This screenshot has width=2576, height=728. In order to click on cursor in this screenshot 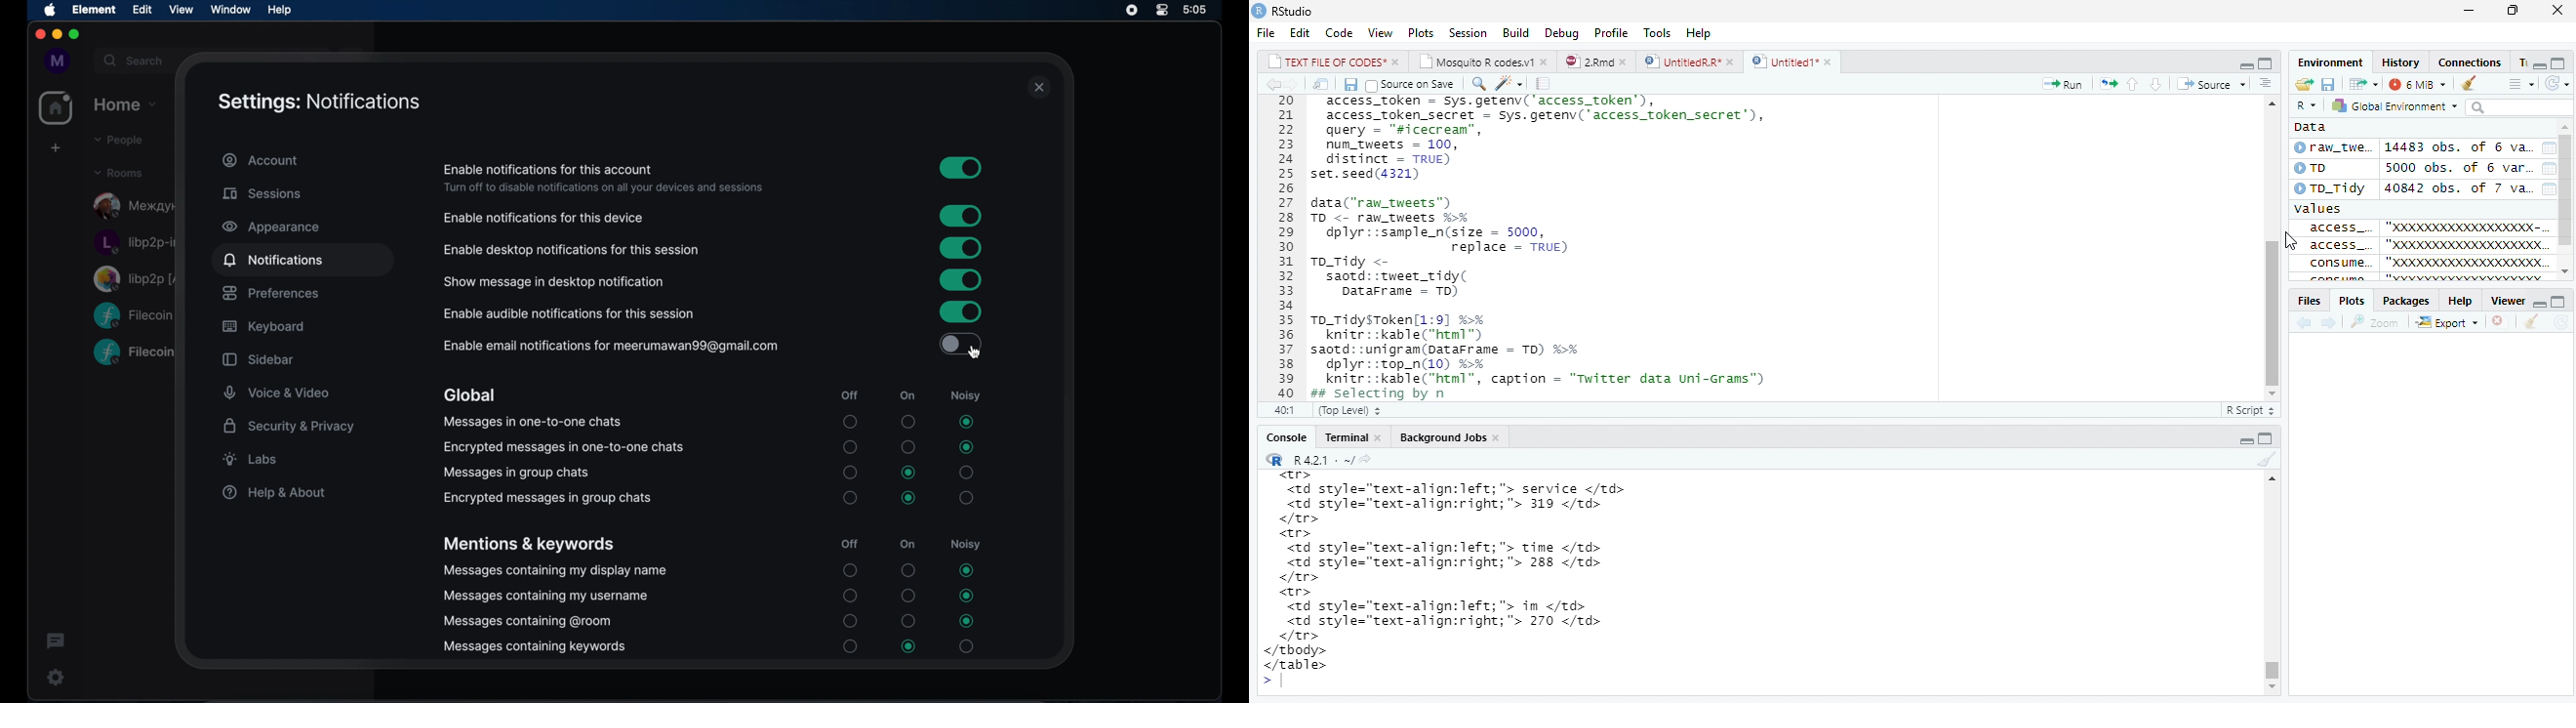, I will do `click(2288, 244)`.